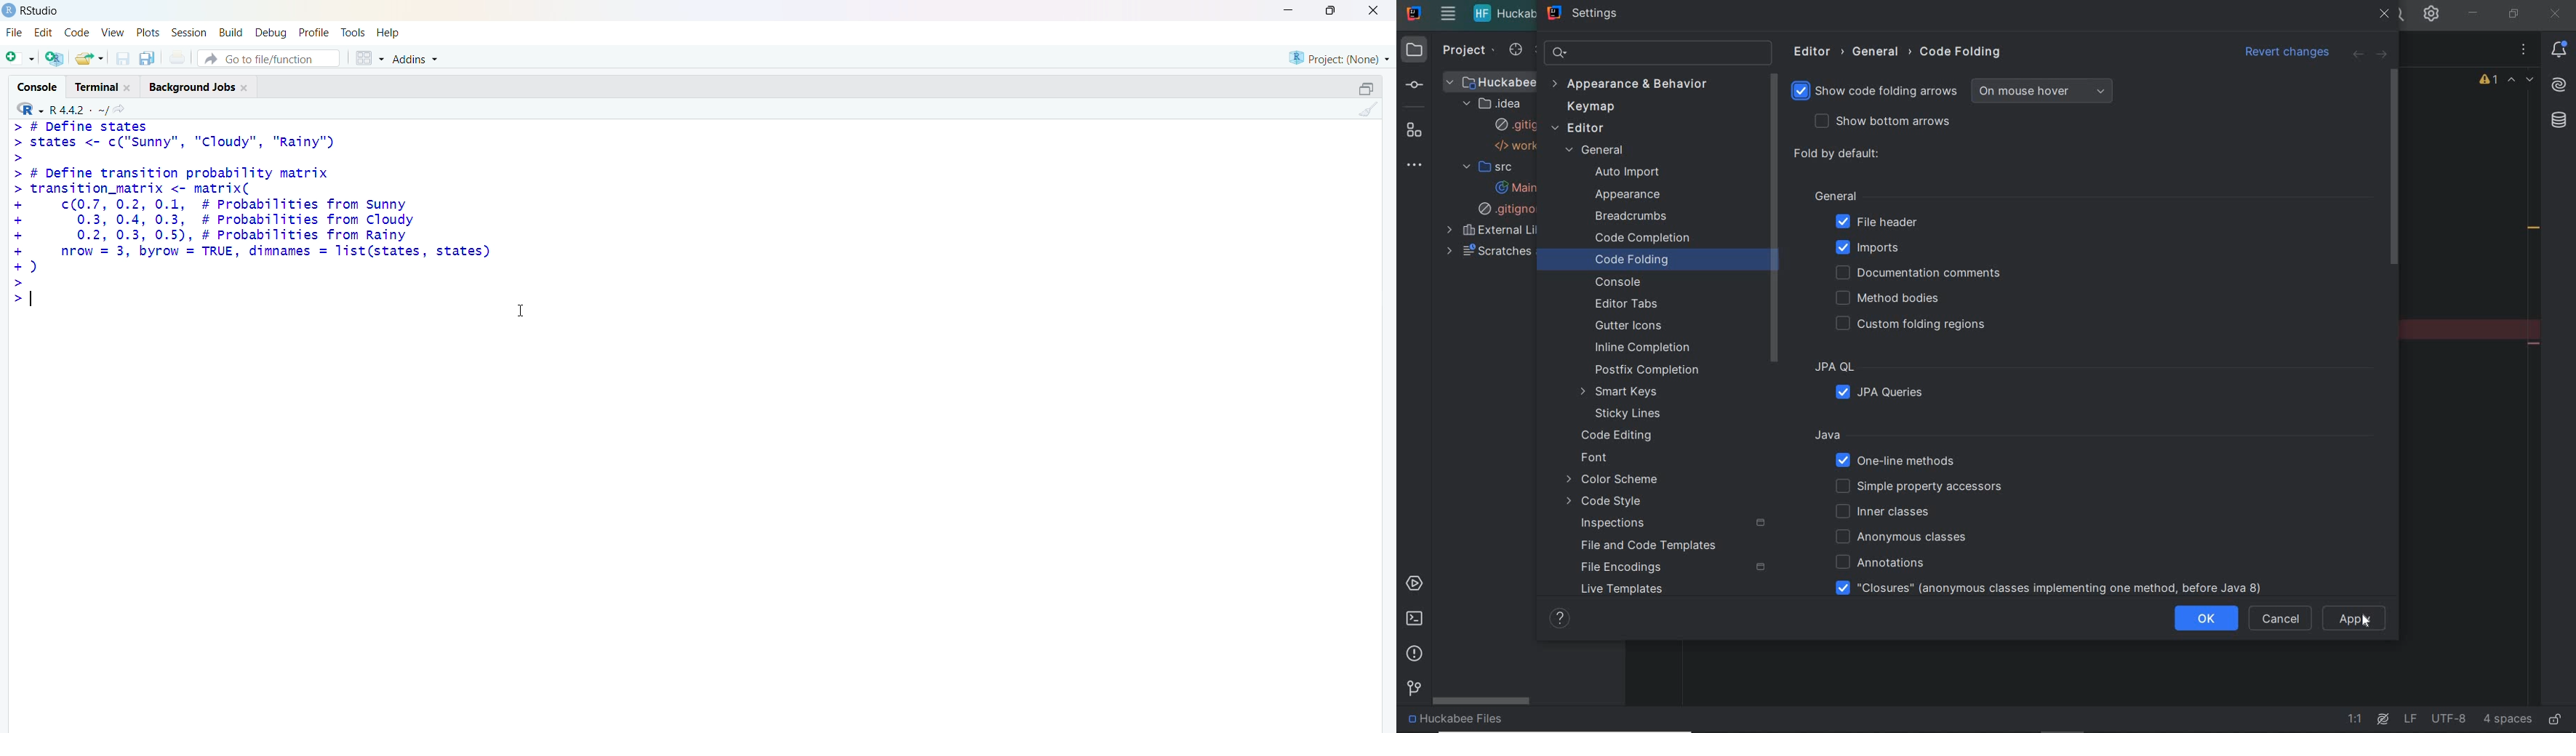 The height and width of the screenshot is (756, 2576). What do you see at coordinates (1628, 173) in the screenshot?
I see `auto import` at bounding box center [1628, 173].